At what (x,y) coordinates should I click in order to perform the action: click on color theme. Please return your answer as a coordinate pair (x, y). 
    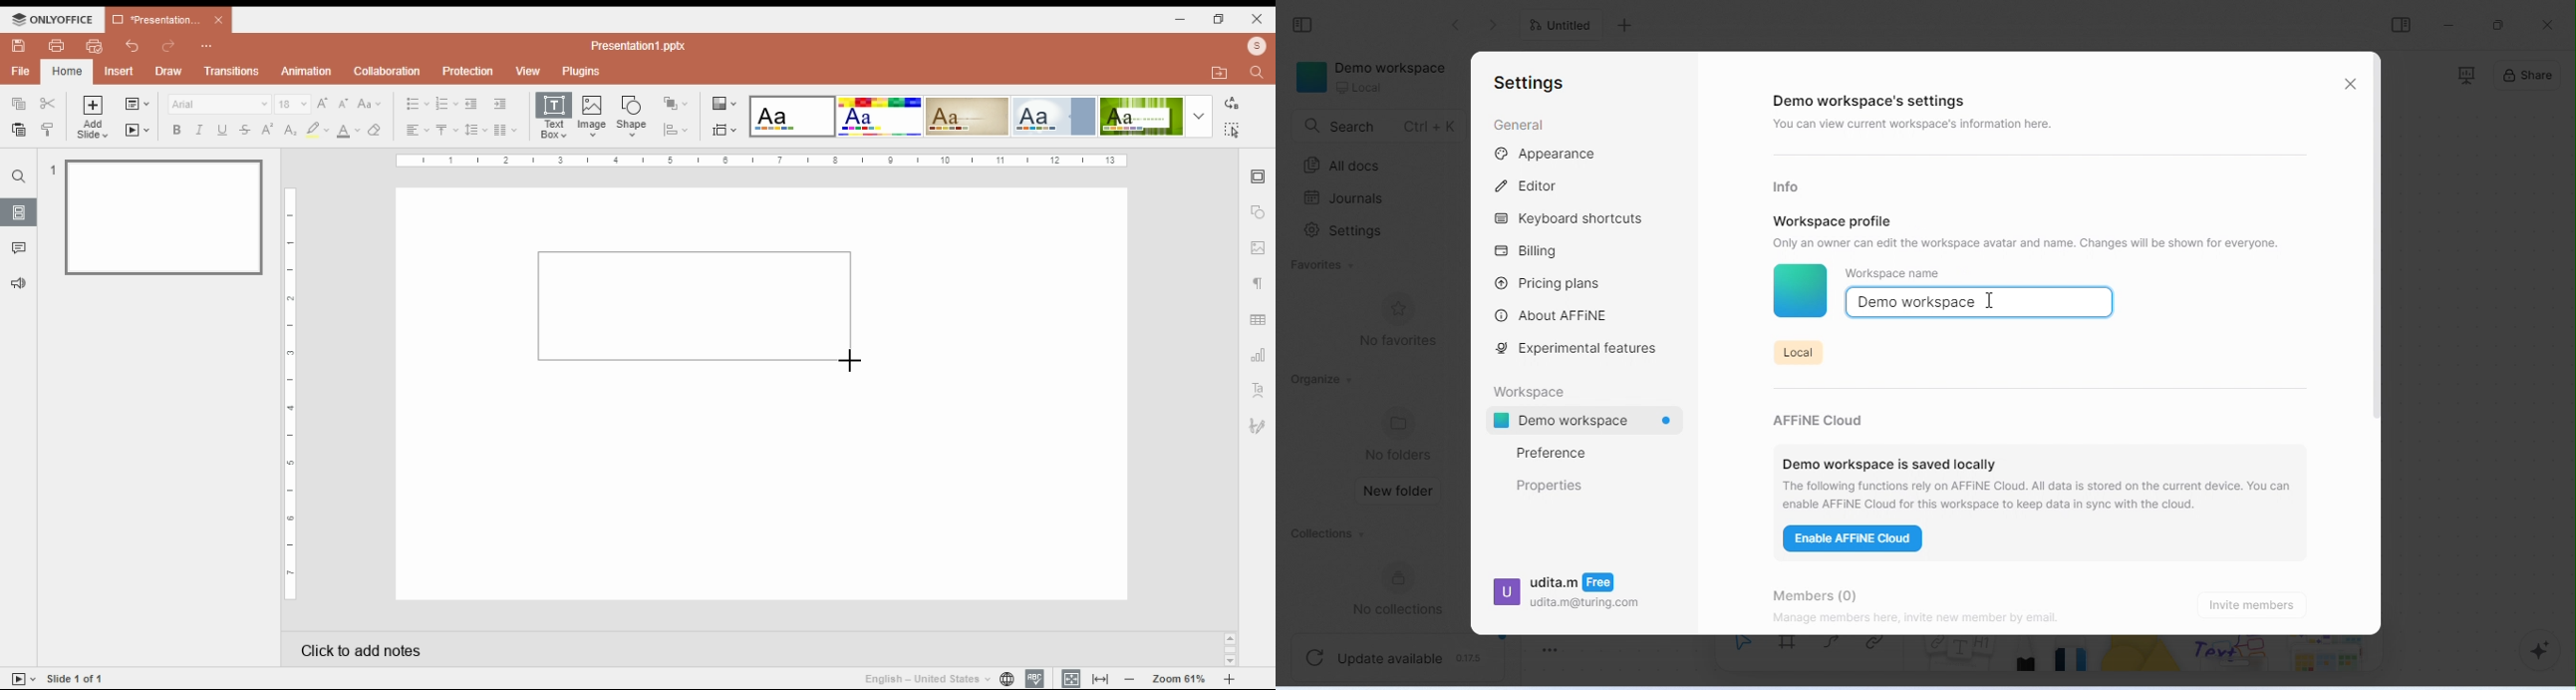
    Looking at the image, I should click on (1053, 117).